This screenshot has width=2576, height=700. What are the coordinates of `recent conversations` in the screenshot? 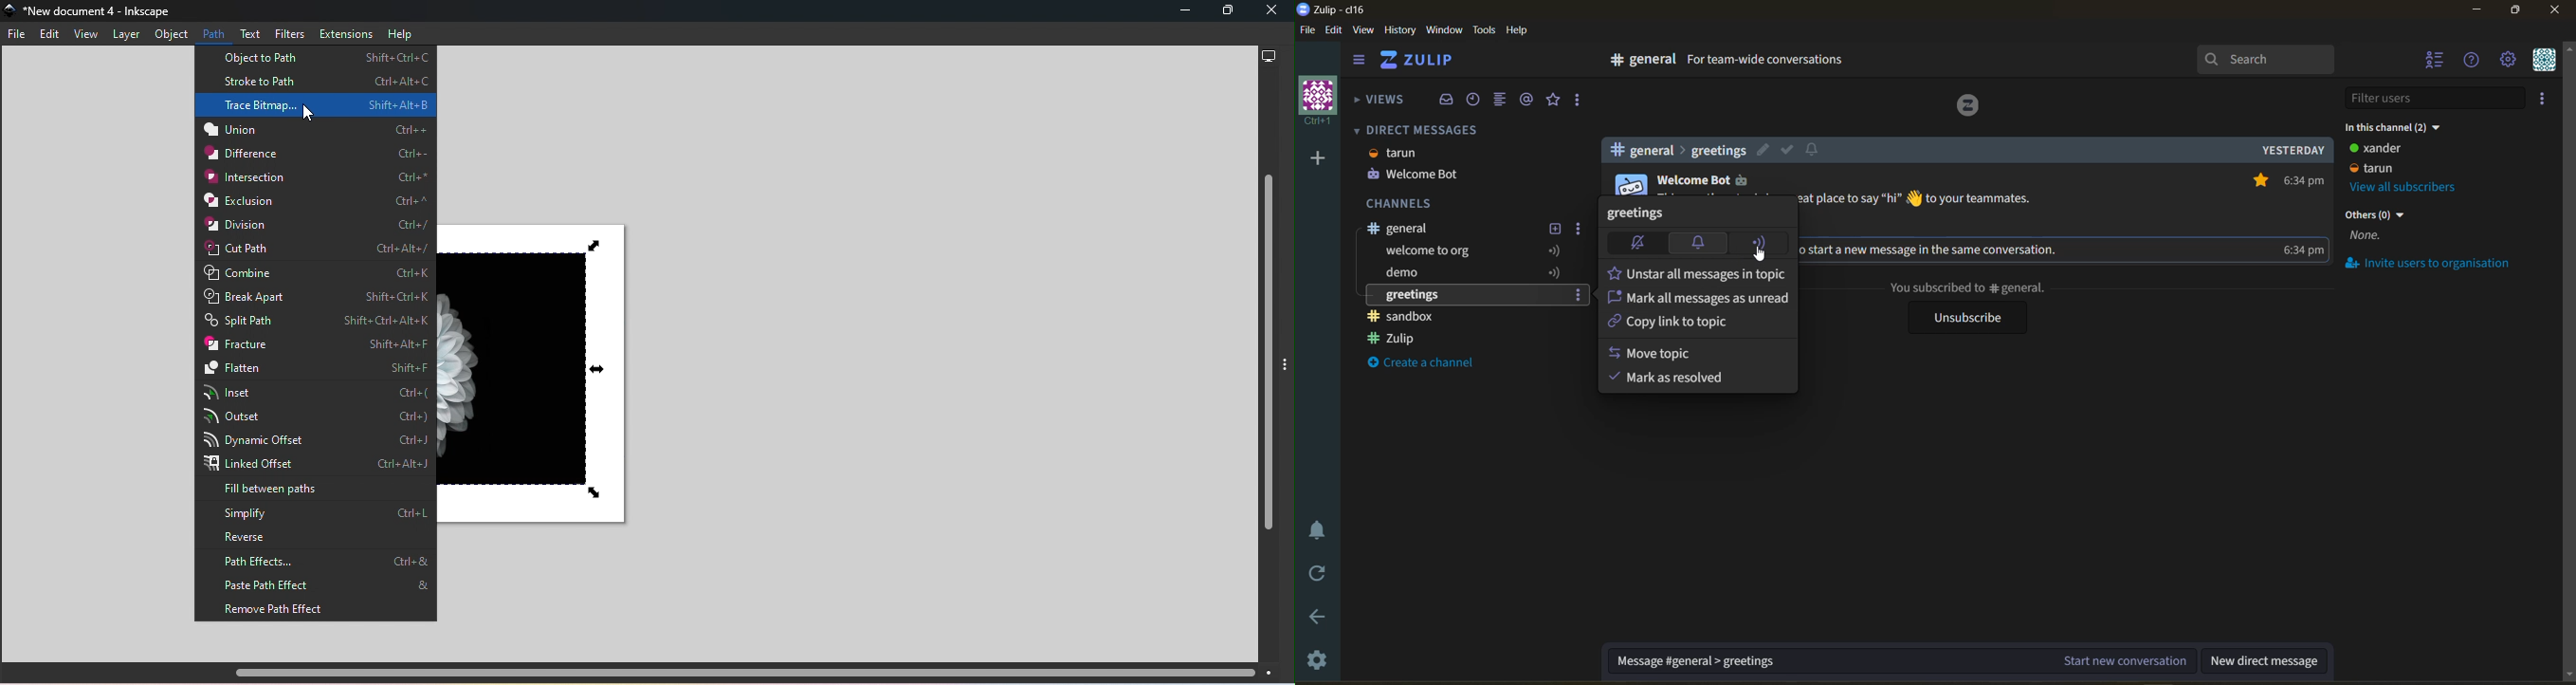 It's located at (1478, 100).